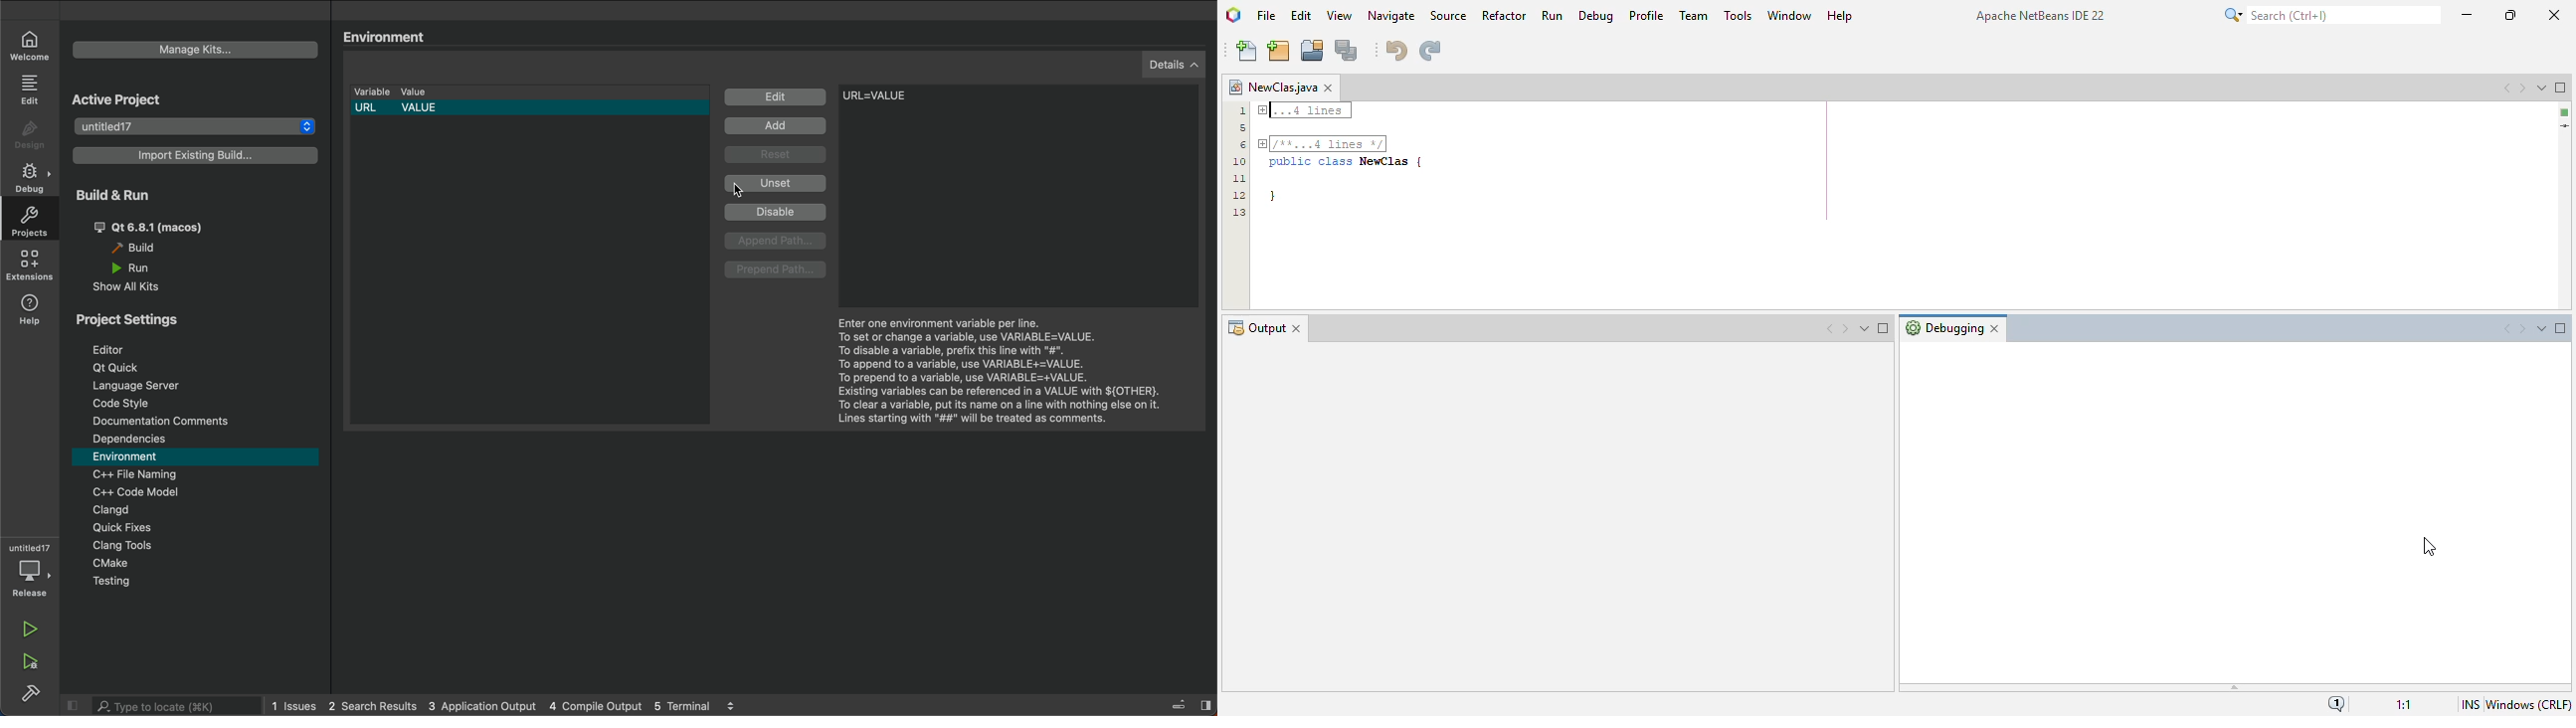 The height and width of the screenshot is (728, 2576). I want to click on help, so click(28, 312).